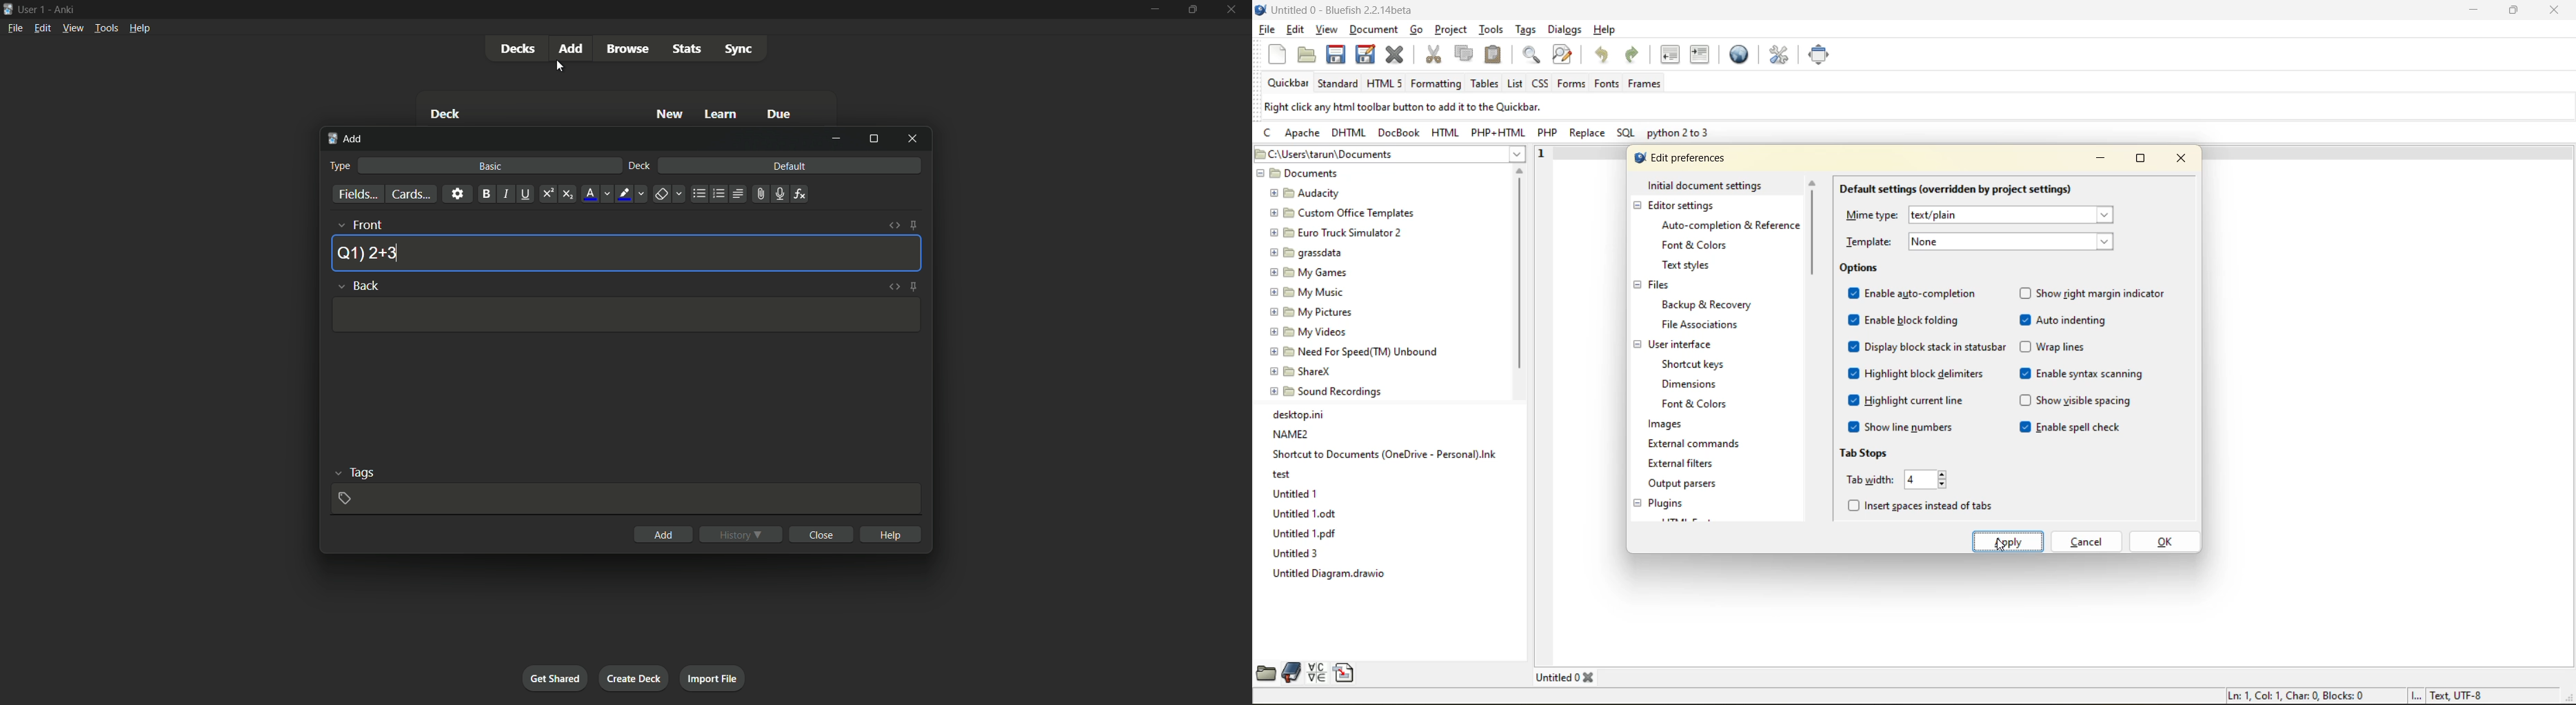 The image size is (2576, 728). Describe the element at coordinates (525, 194) in the screenshot. I see `underline` at that location.